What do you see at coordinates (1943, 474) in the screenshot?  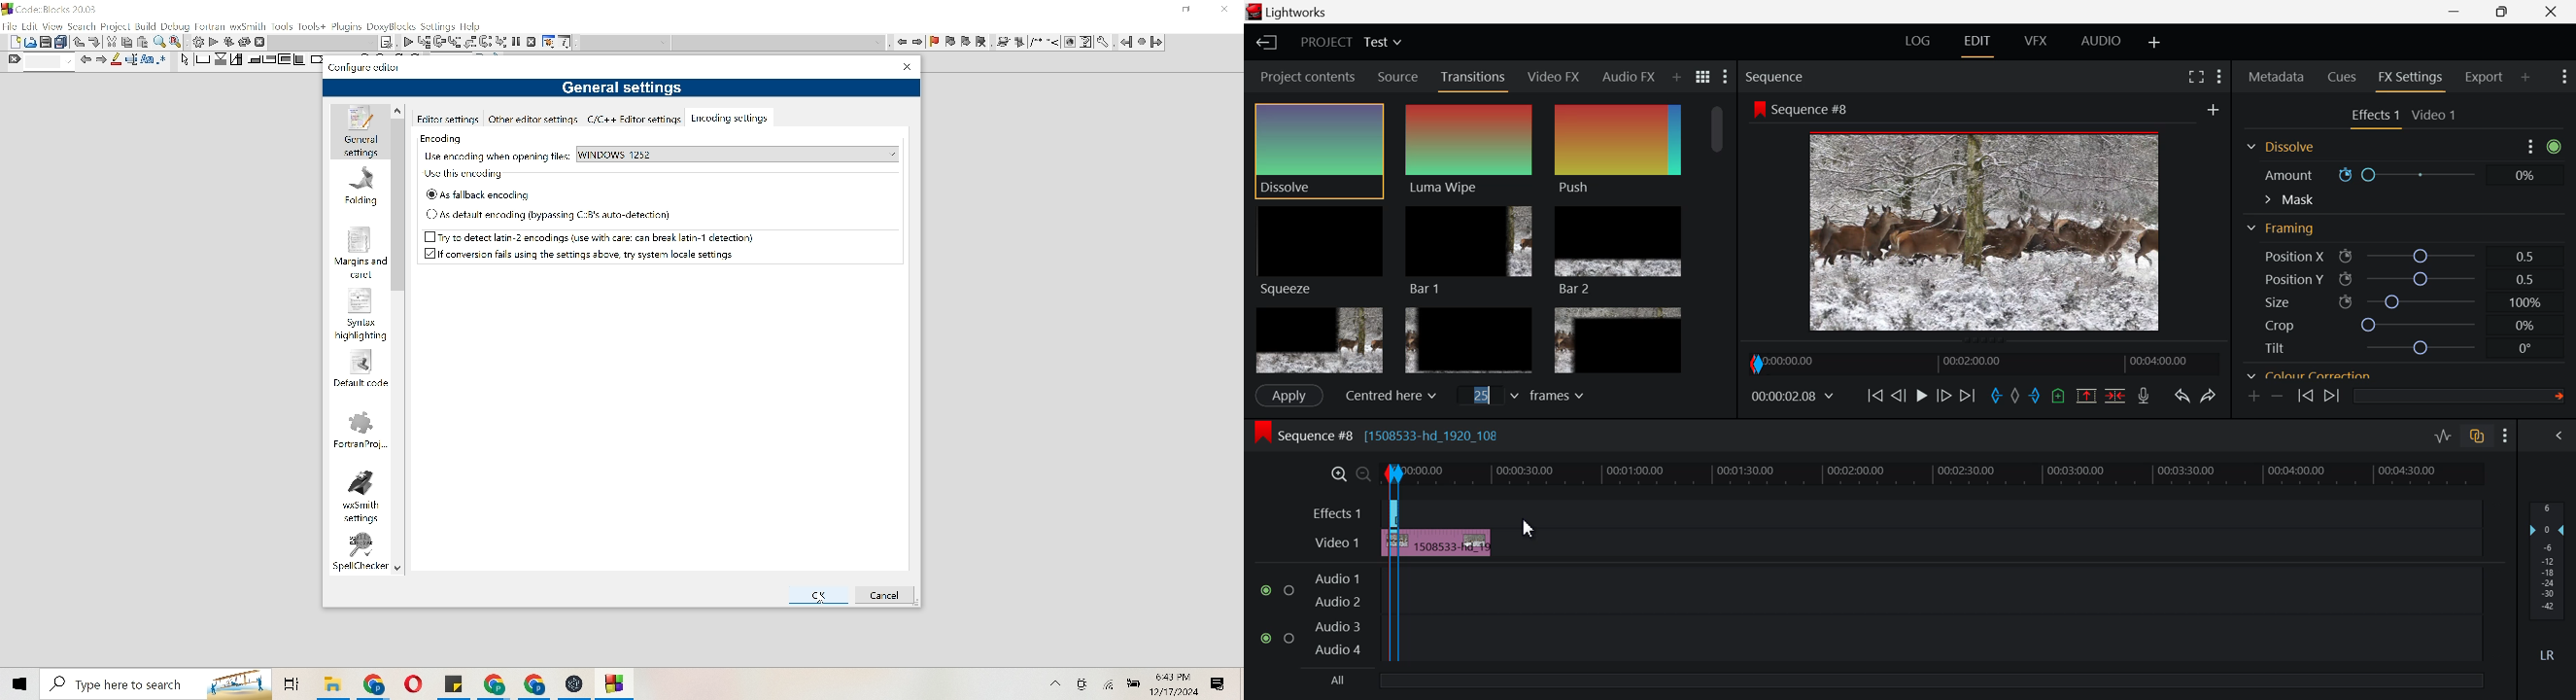 I see `Project Timeline` at bounding box center [1943, 474].